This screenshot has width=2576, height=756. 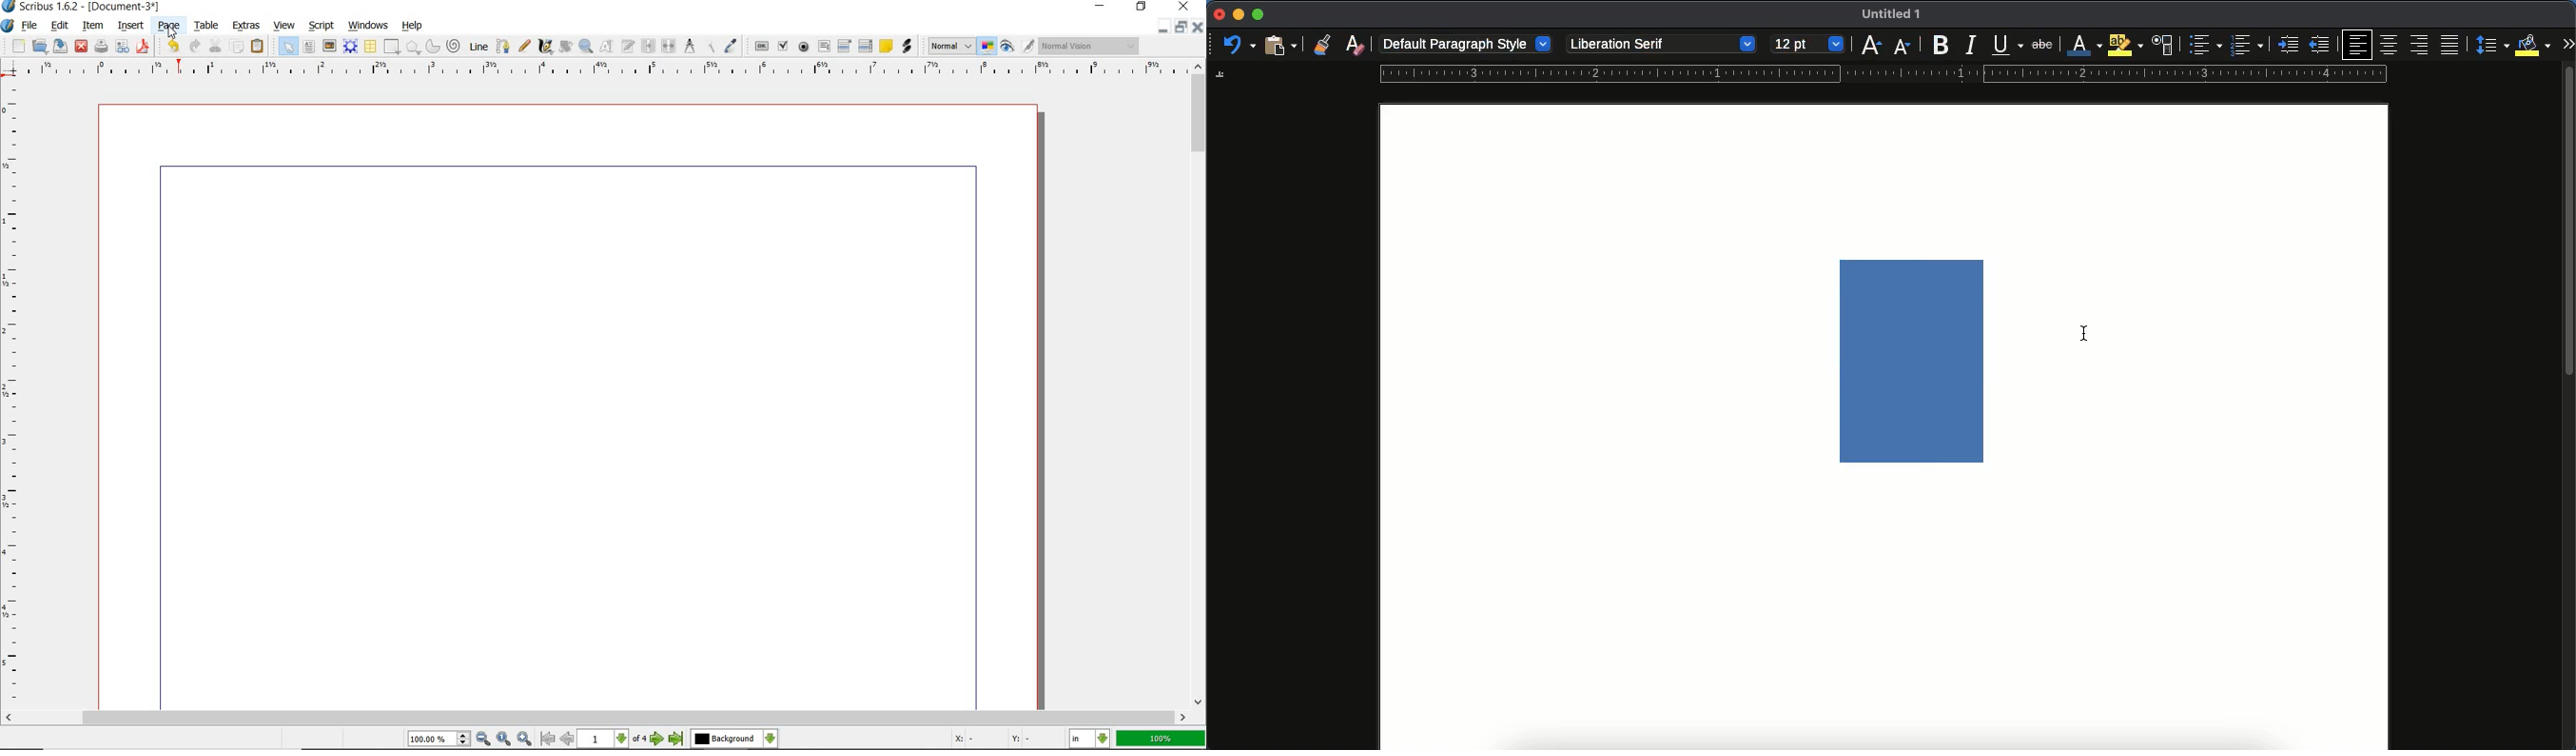 I want to click on bold, so click(x=1935, y=46).